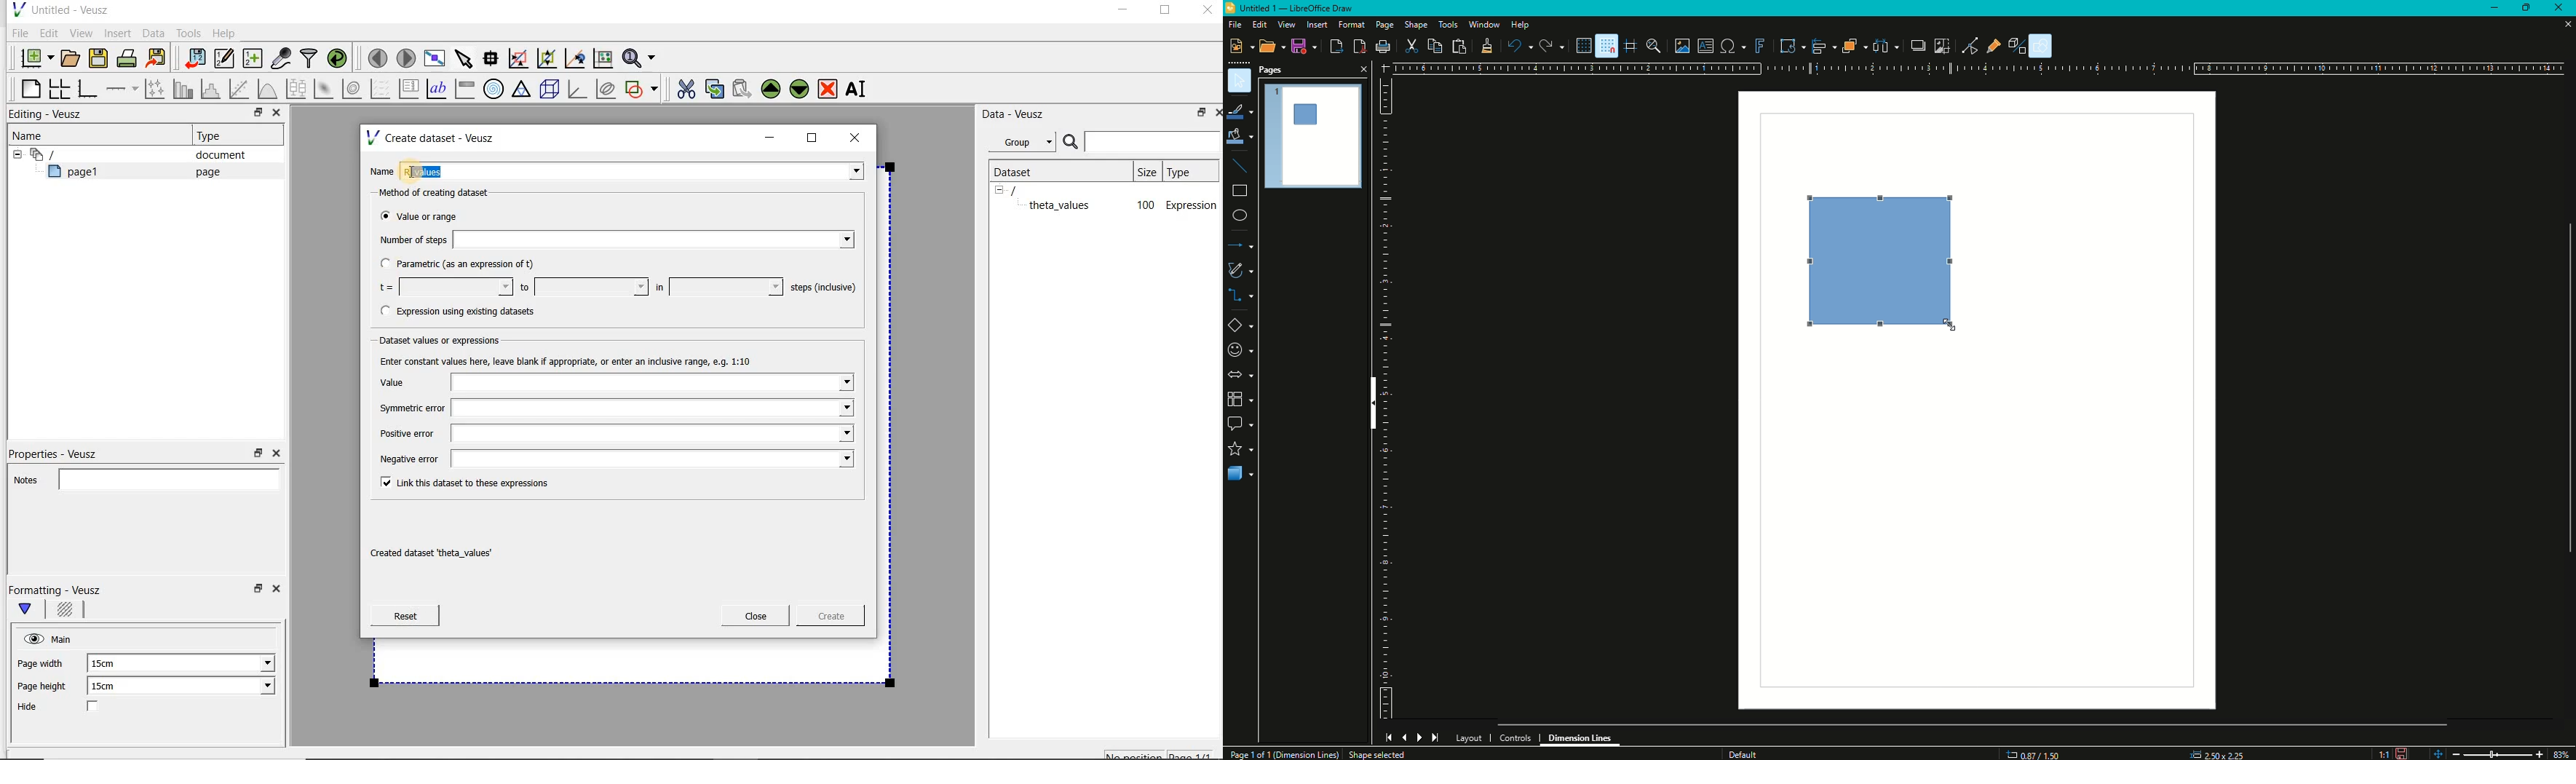 Image resolution: width=2576 pixels, height=784 pixels. What do you see at coordinates (1416, 26) in the screenshot?
I see `Shape` at bounding box center [1416, 26].